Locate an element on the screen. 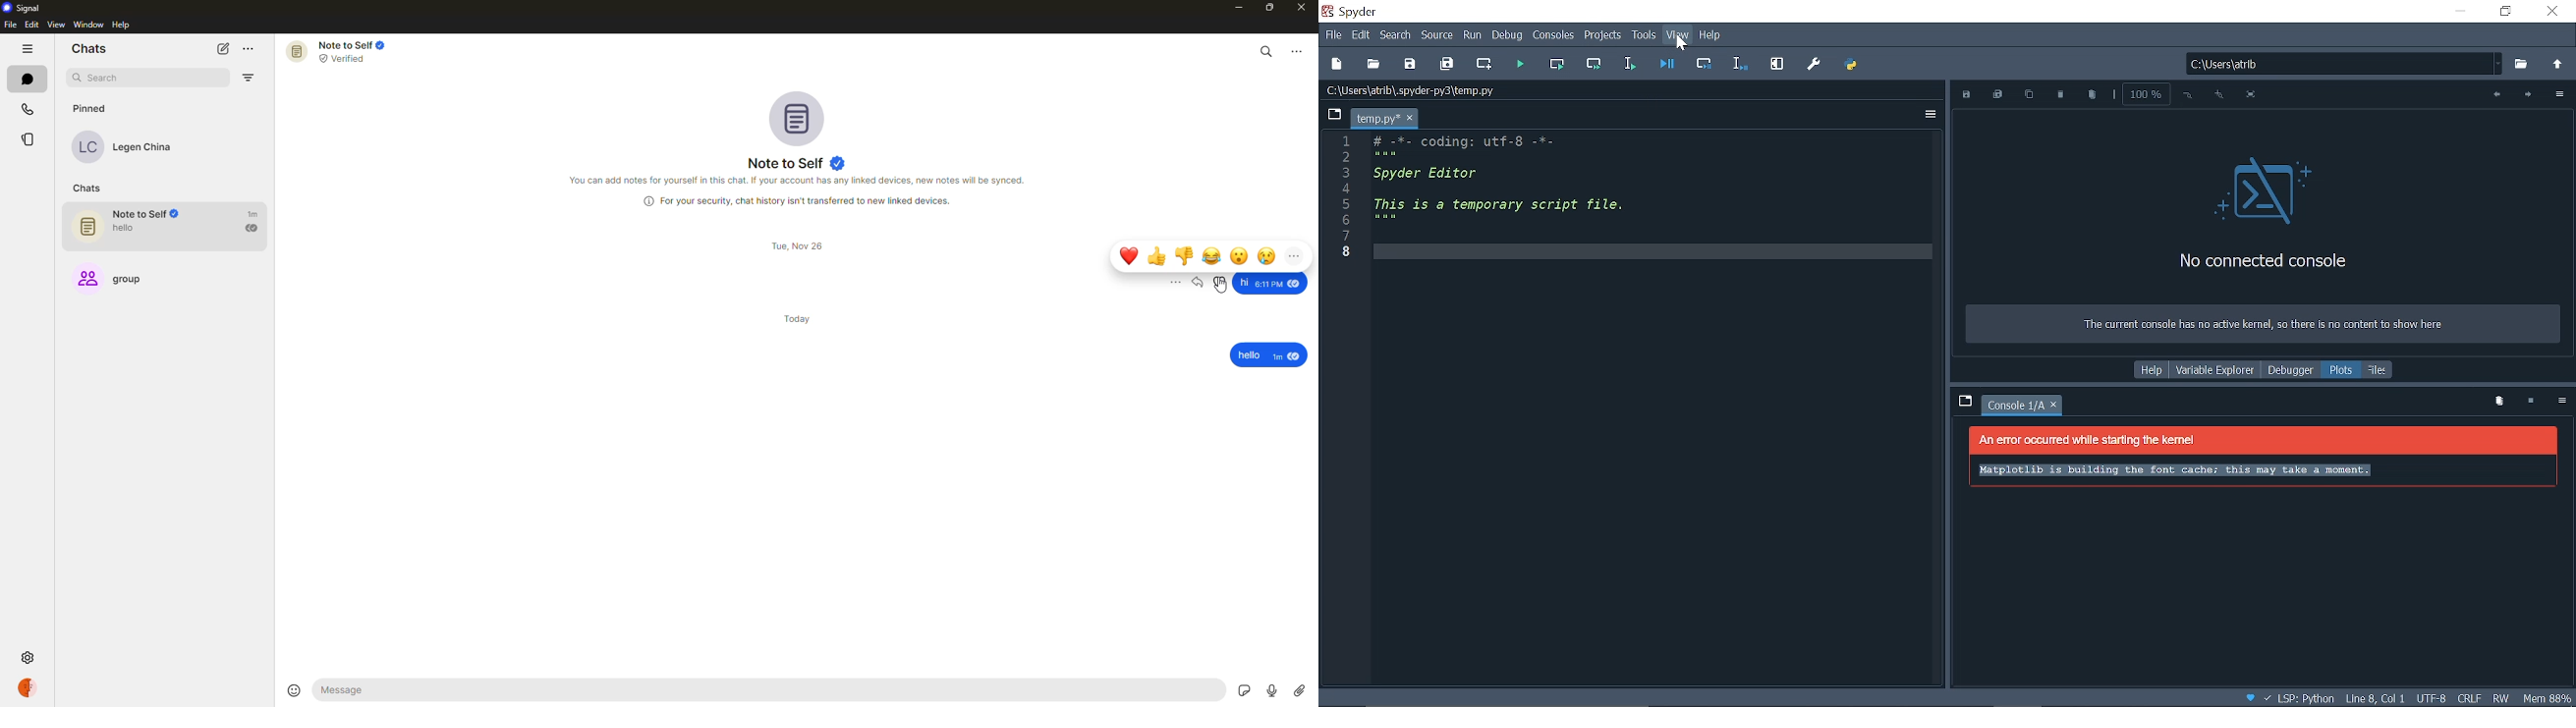  Browse tabs is located at coordinates (1964, 401).